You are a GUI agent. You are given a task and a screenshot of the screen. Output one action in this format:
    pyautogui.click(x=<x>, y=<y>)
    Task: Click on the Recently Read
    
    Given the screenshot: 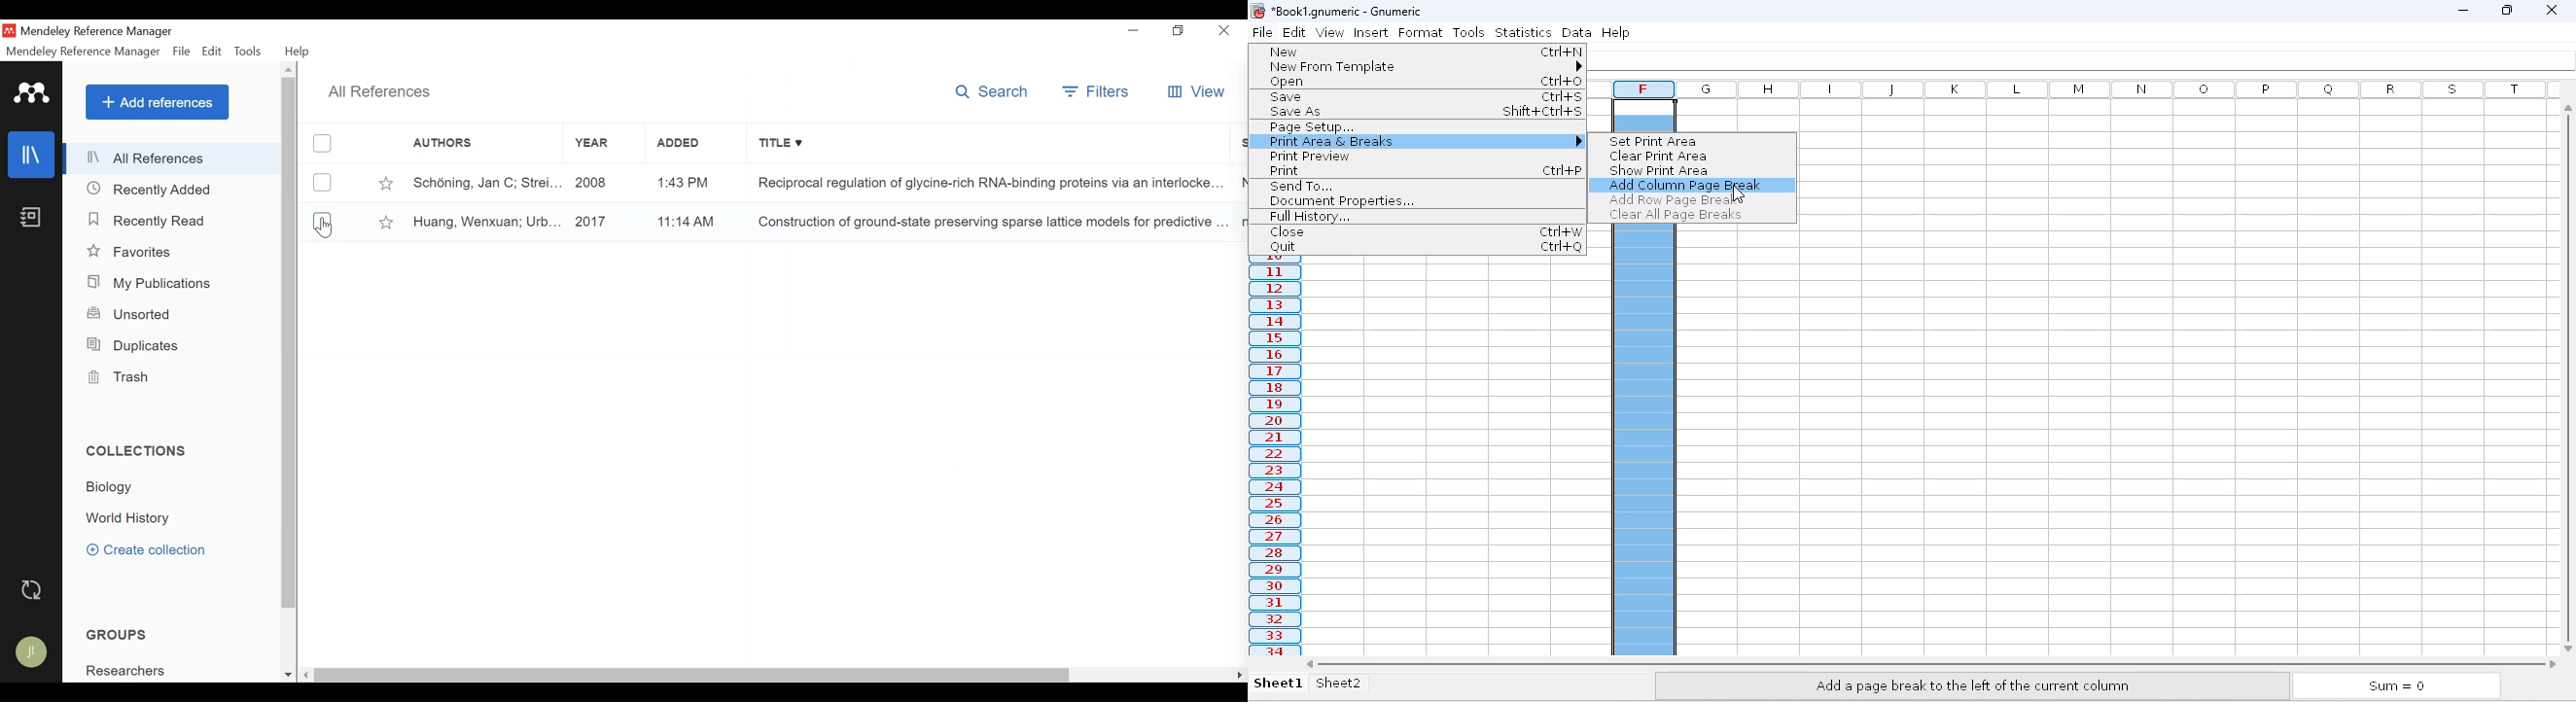 What is the action you would take?
    pyautogui.click(x=149, y=219)
    